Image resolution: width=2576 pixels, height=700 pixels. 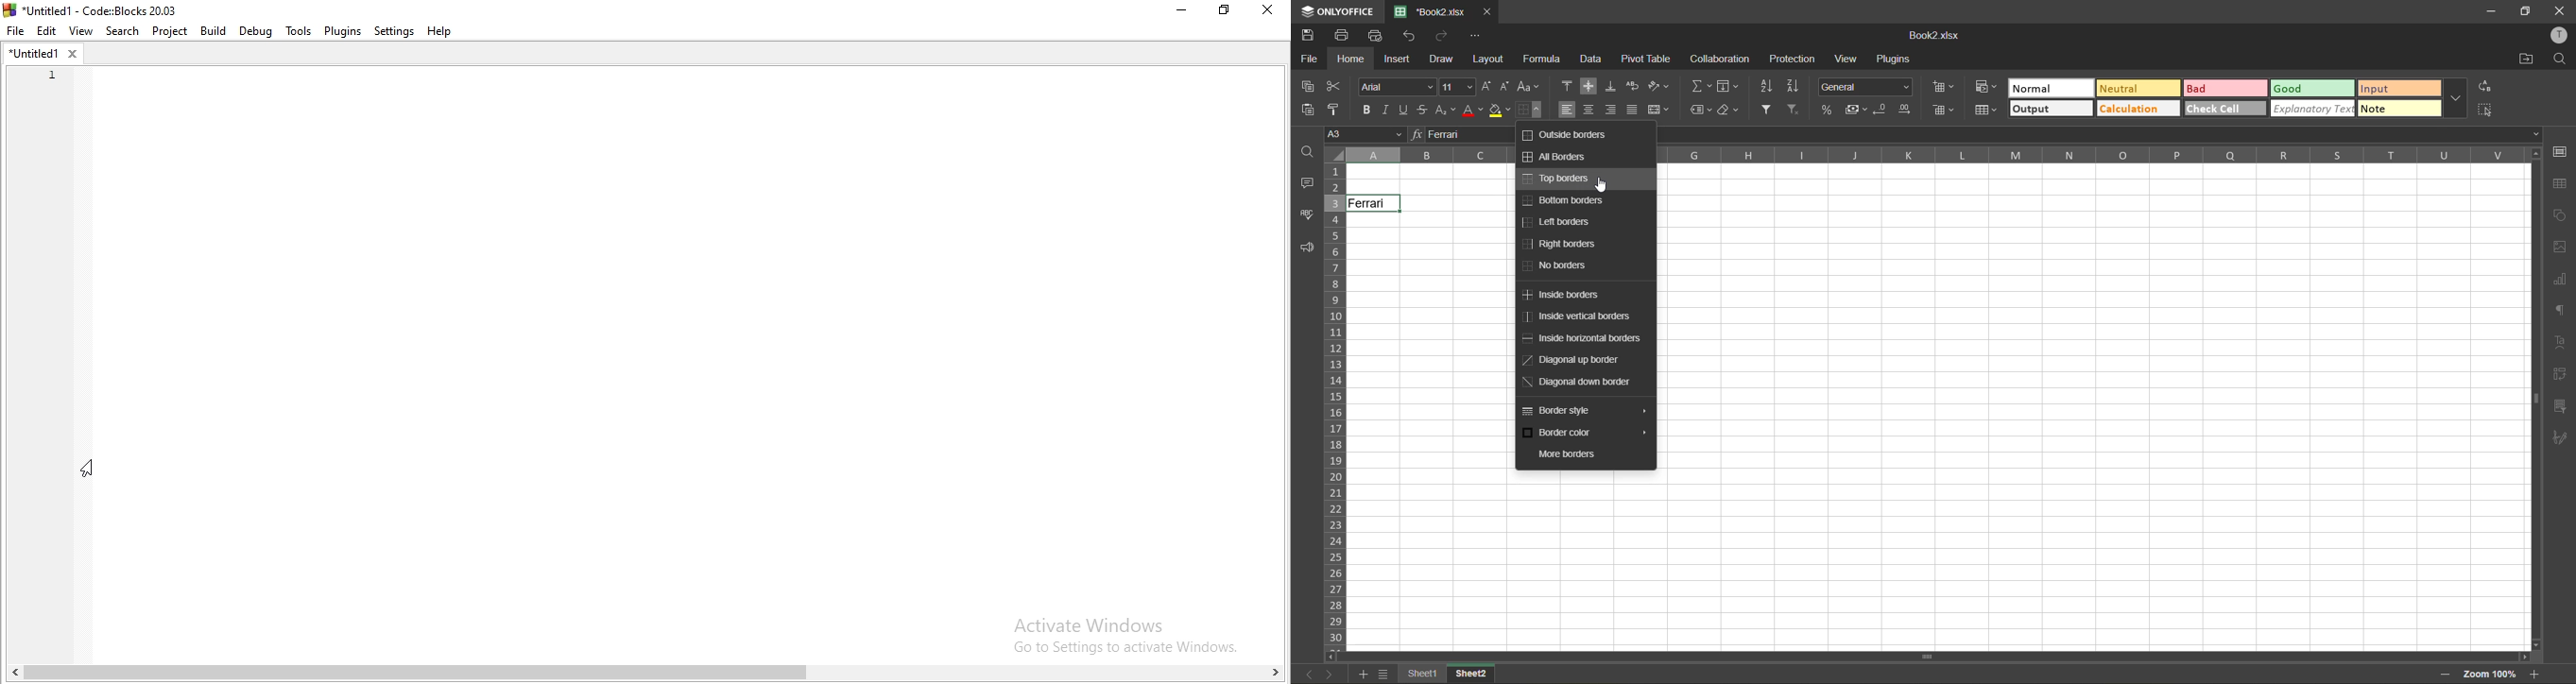 I want to click on output, so click(x=2053, y=110).